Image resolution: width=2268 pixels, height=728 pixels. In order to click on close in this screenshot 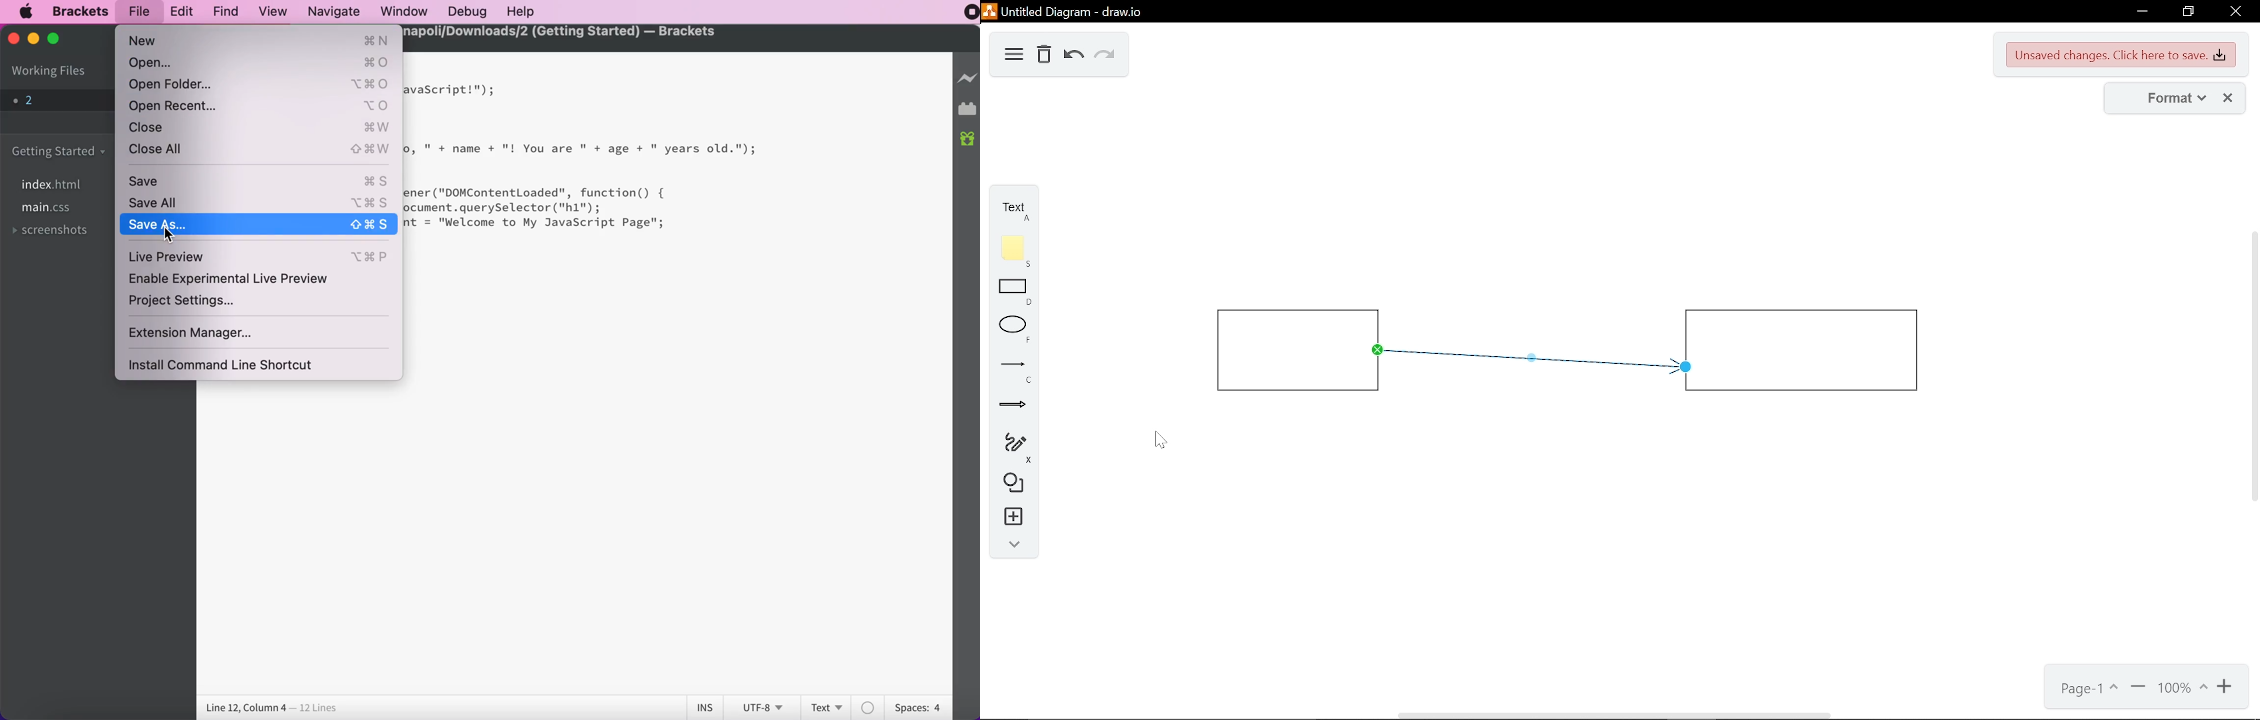, I will do `click(2228, 98)`.